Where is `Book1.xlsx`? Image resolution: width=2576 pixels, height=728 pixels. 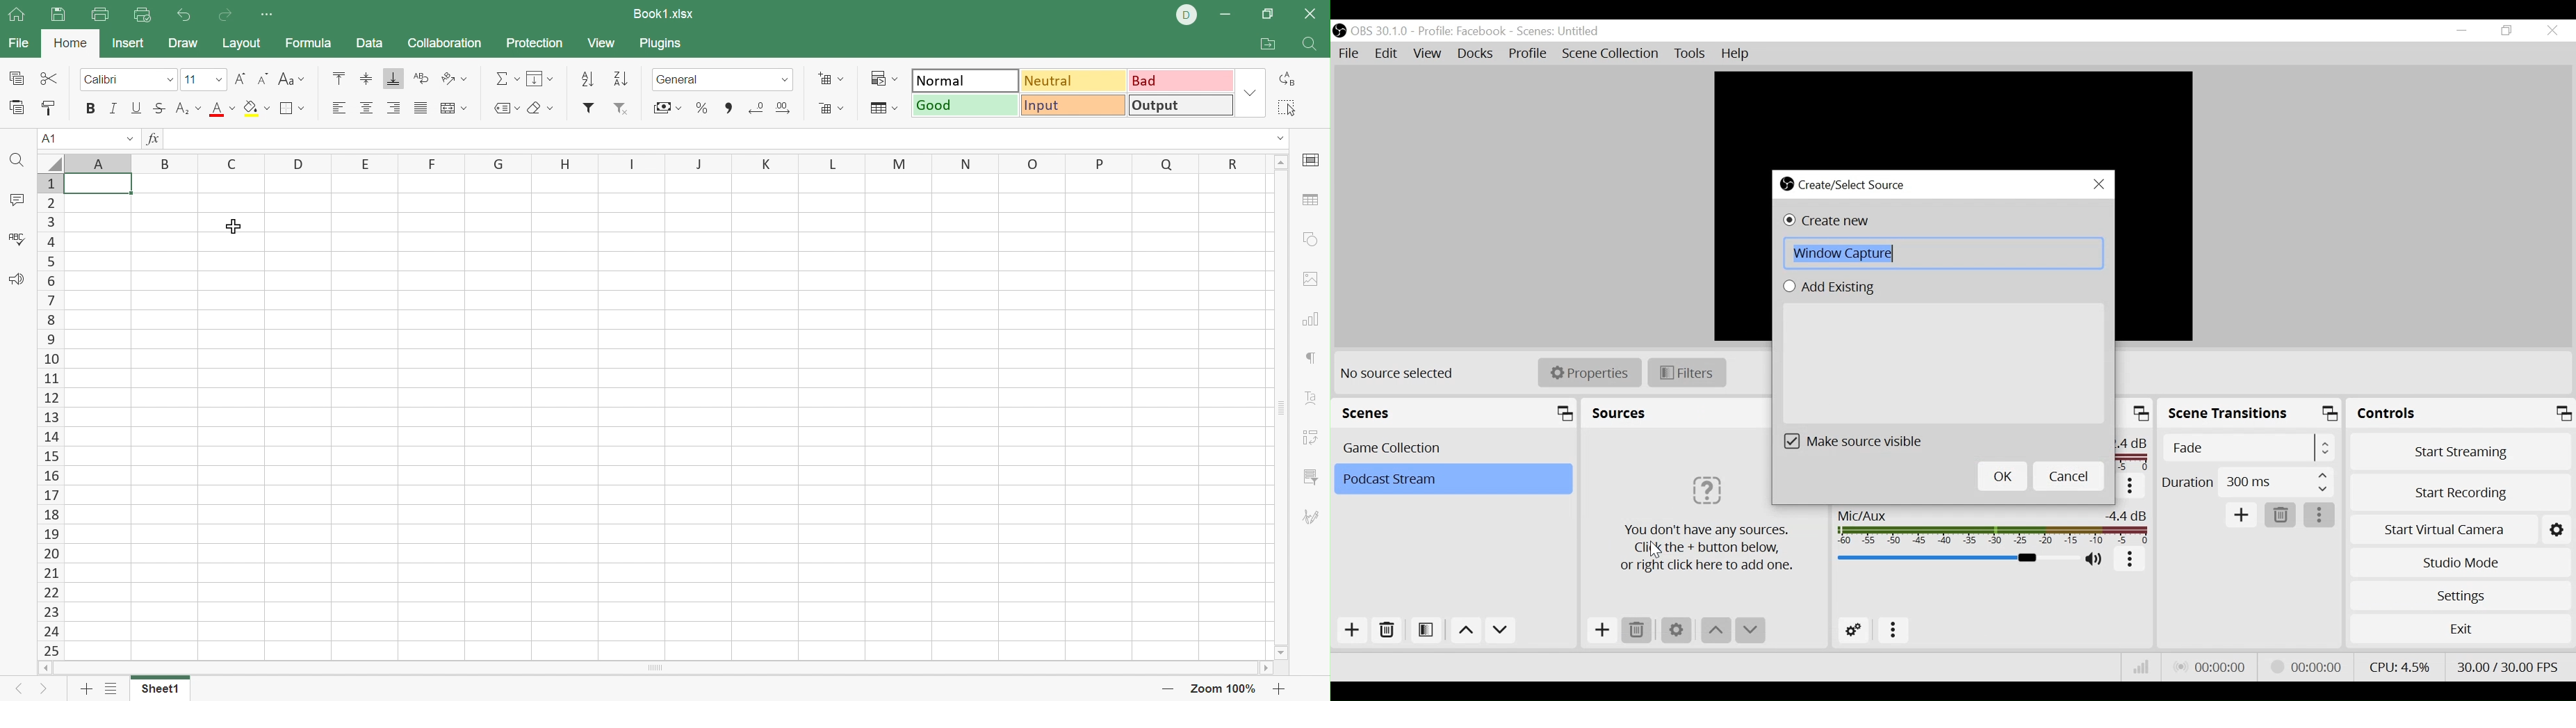 Book1.xlsx is located at coordinates (665, 14).